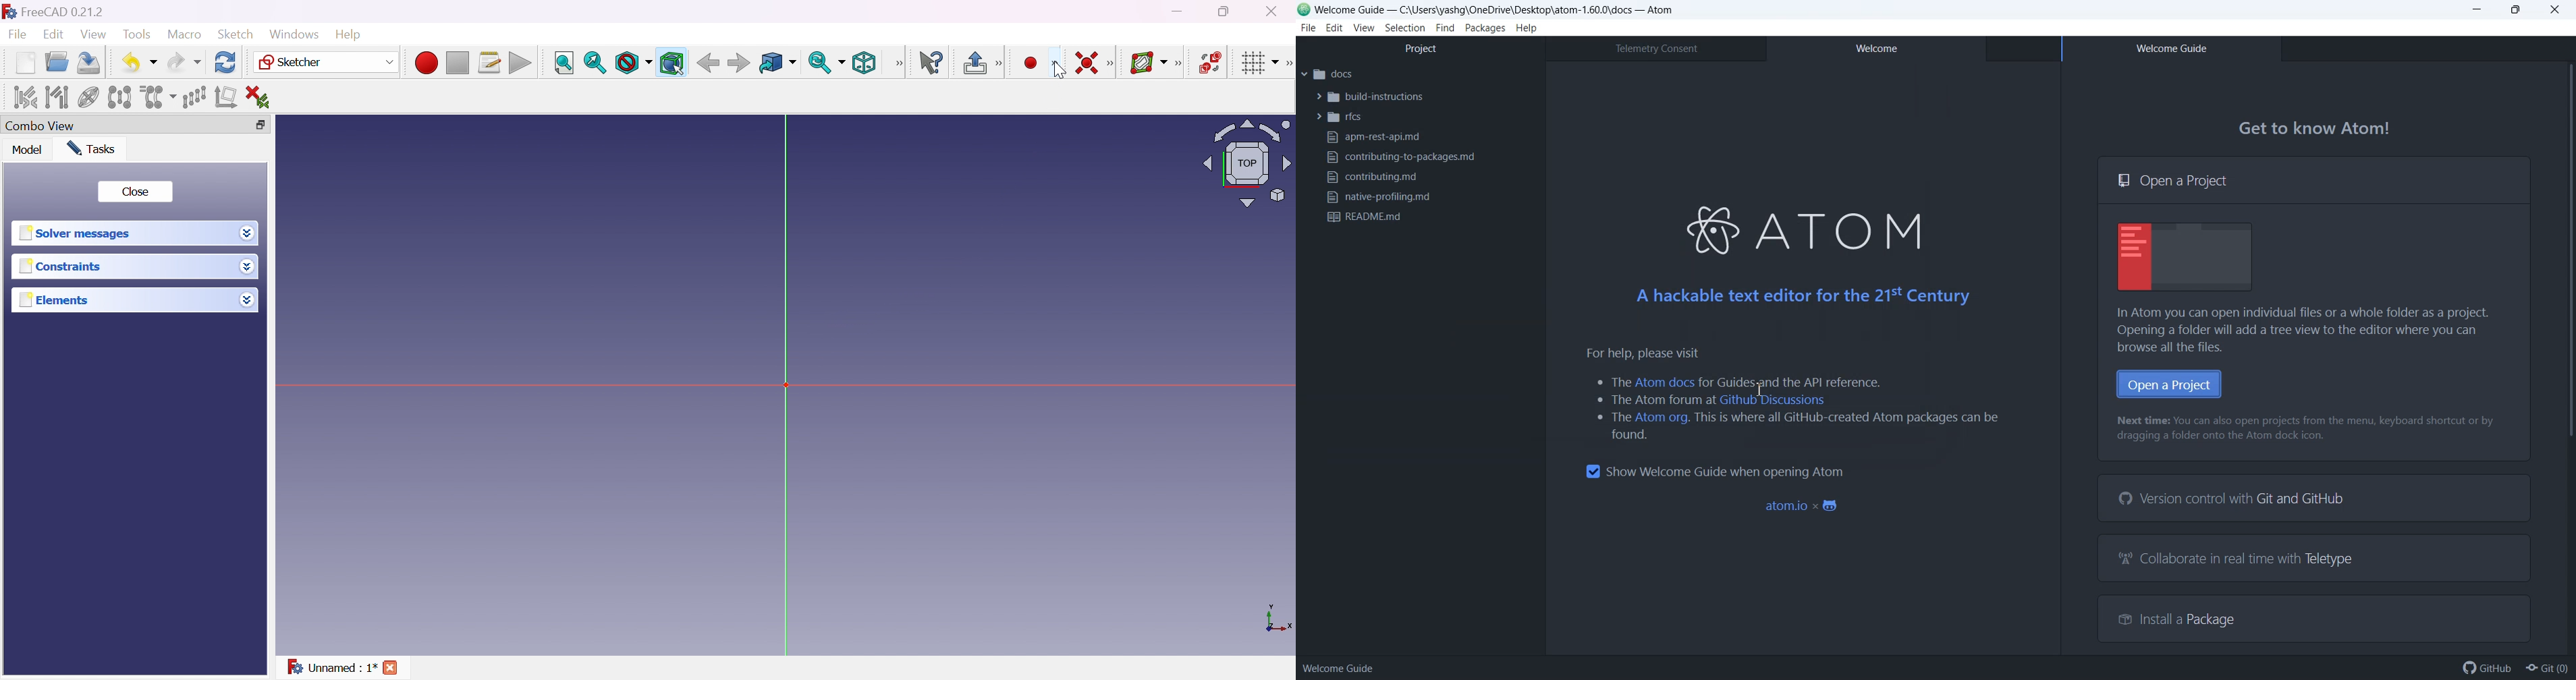 This screenshot has height=700, width=2576. I want to click on Tools, so click(138, 35).